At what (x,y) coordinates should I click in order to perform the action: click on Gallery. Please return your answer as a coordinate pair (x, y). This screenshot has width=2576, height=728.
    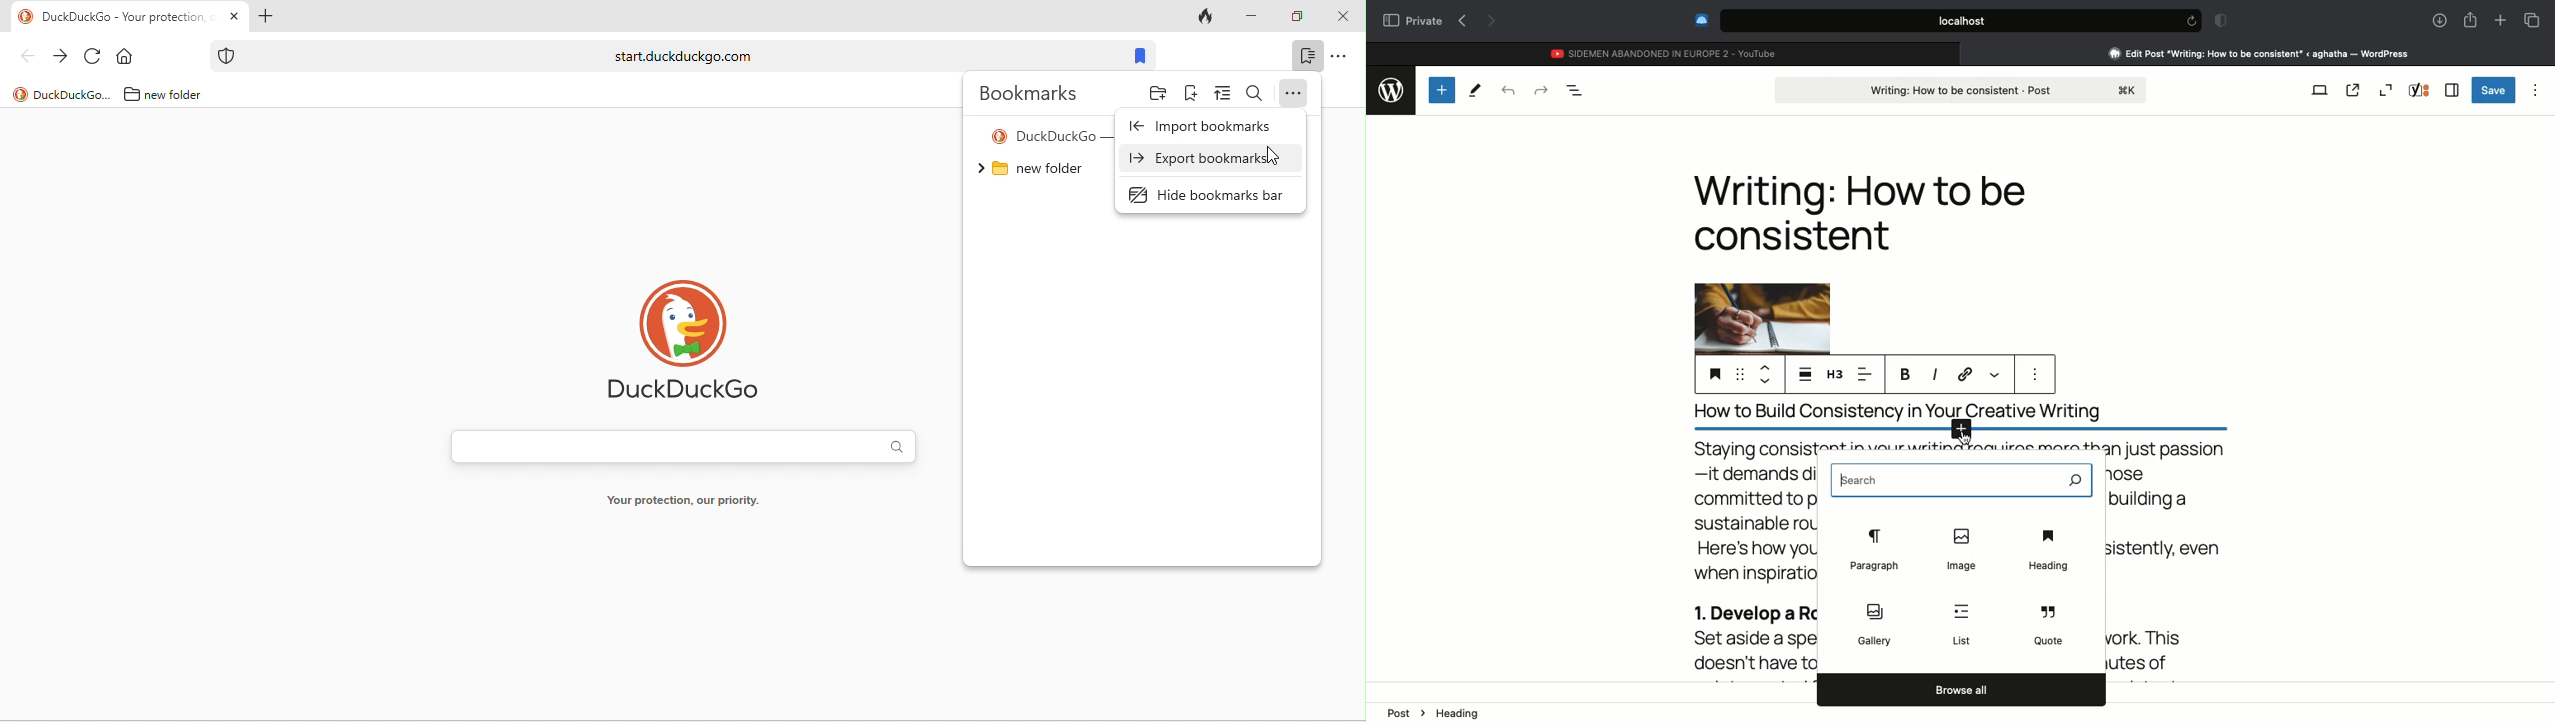
    Looking at the image, I should click on (1872, 626).